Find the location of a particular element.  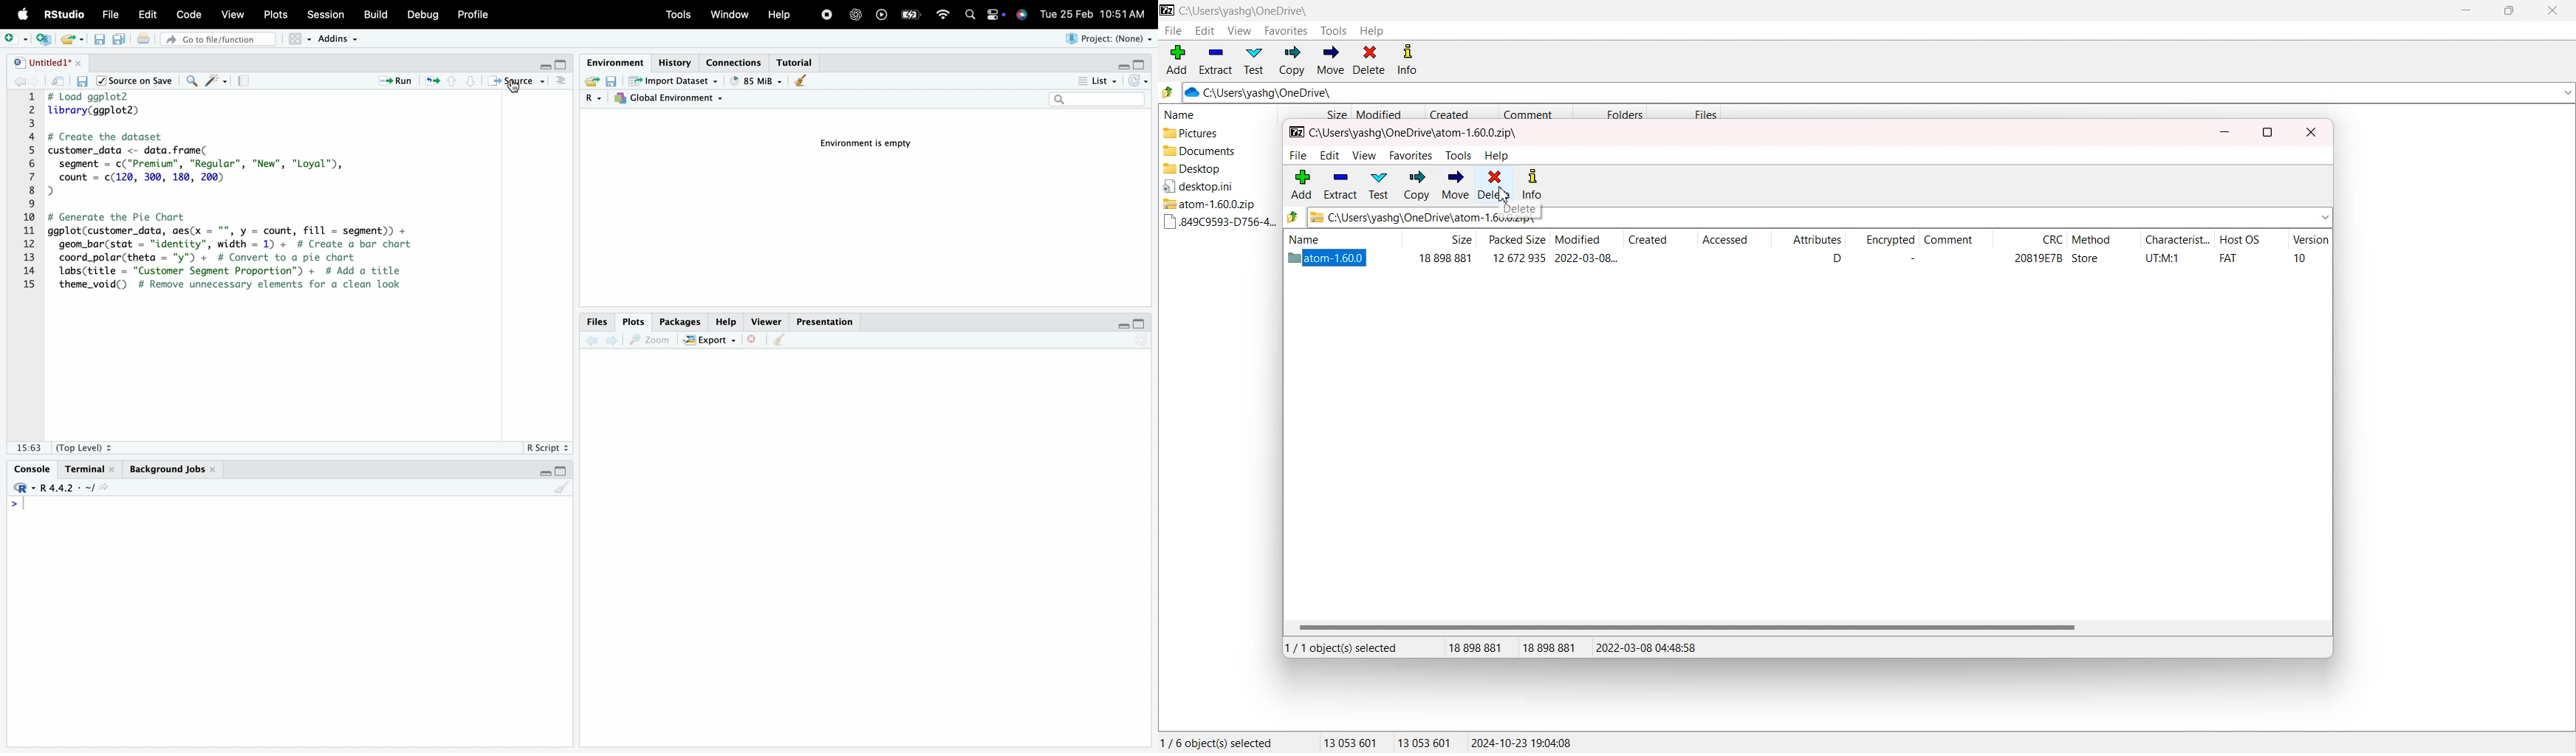

Console is located at coordinates (32, 465).